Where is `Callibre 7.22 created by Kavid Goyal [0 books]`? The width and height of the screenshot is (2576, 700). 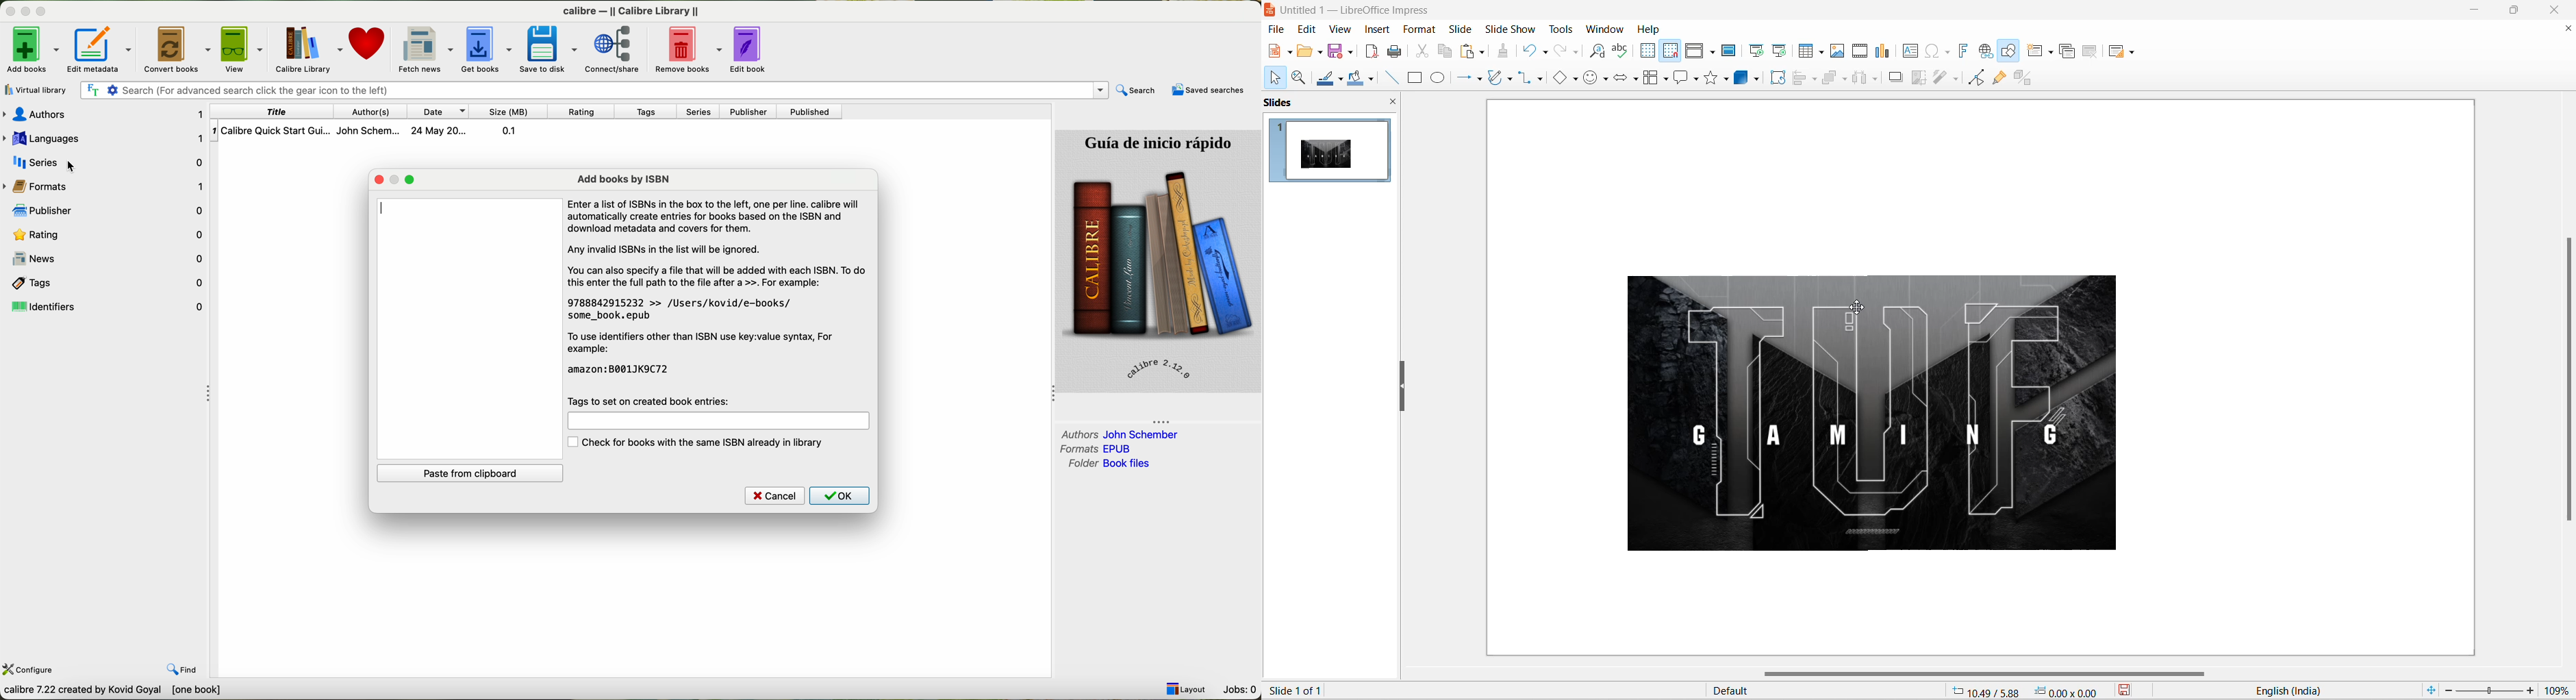 Callibre 7.22 created by Kavid Goyal [0 books] is located at coordinates (117, 691).